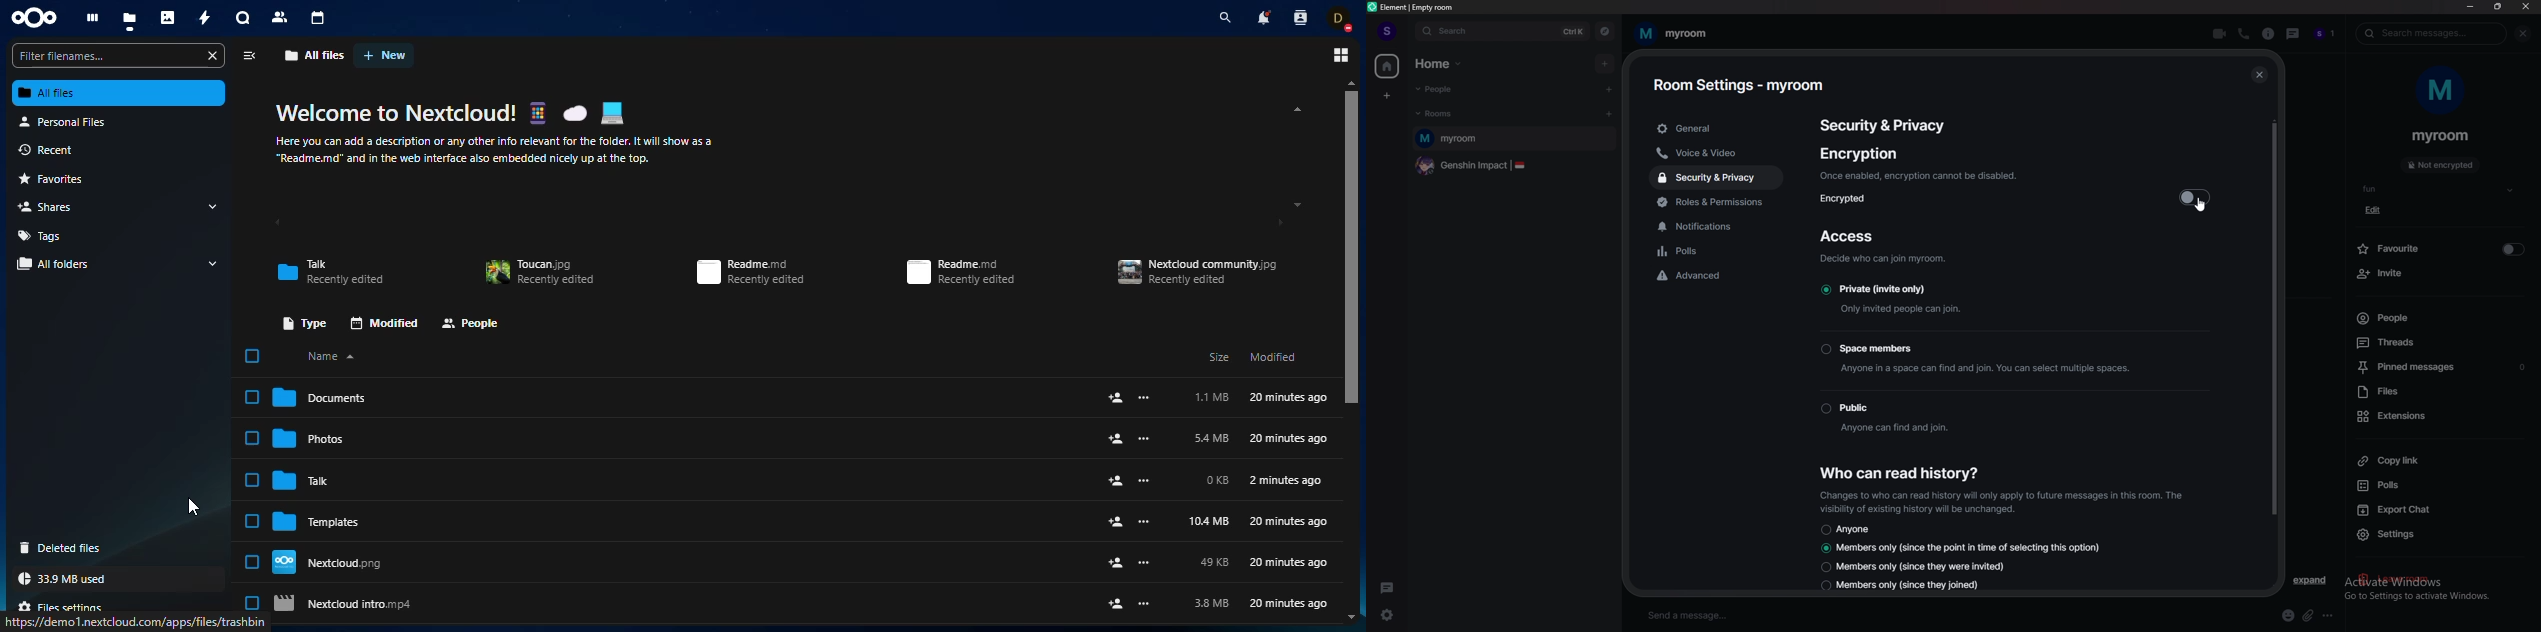 Image resolution: width=2548 pixels, height=644 pixels. I want to click on close, so click(2526, 34).